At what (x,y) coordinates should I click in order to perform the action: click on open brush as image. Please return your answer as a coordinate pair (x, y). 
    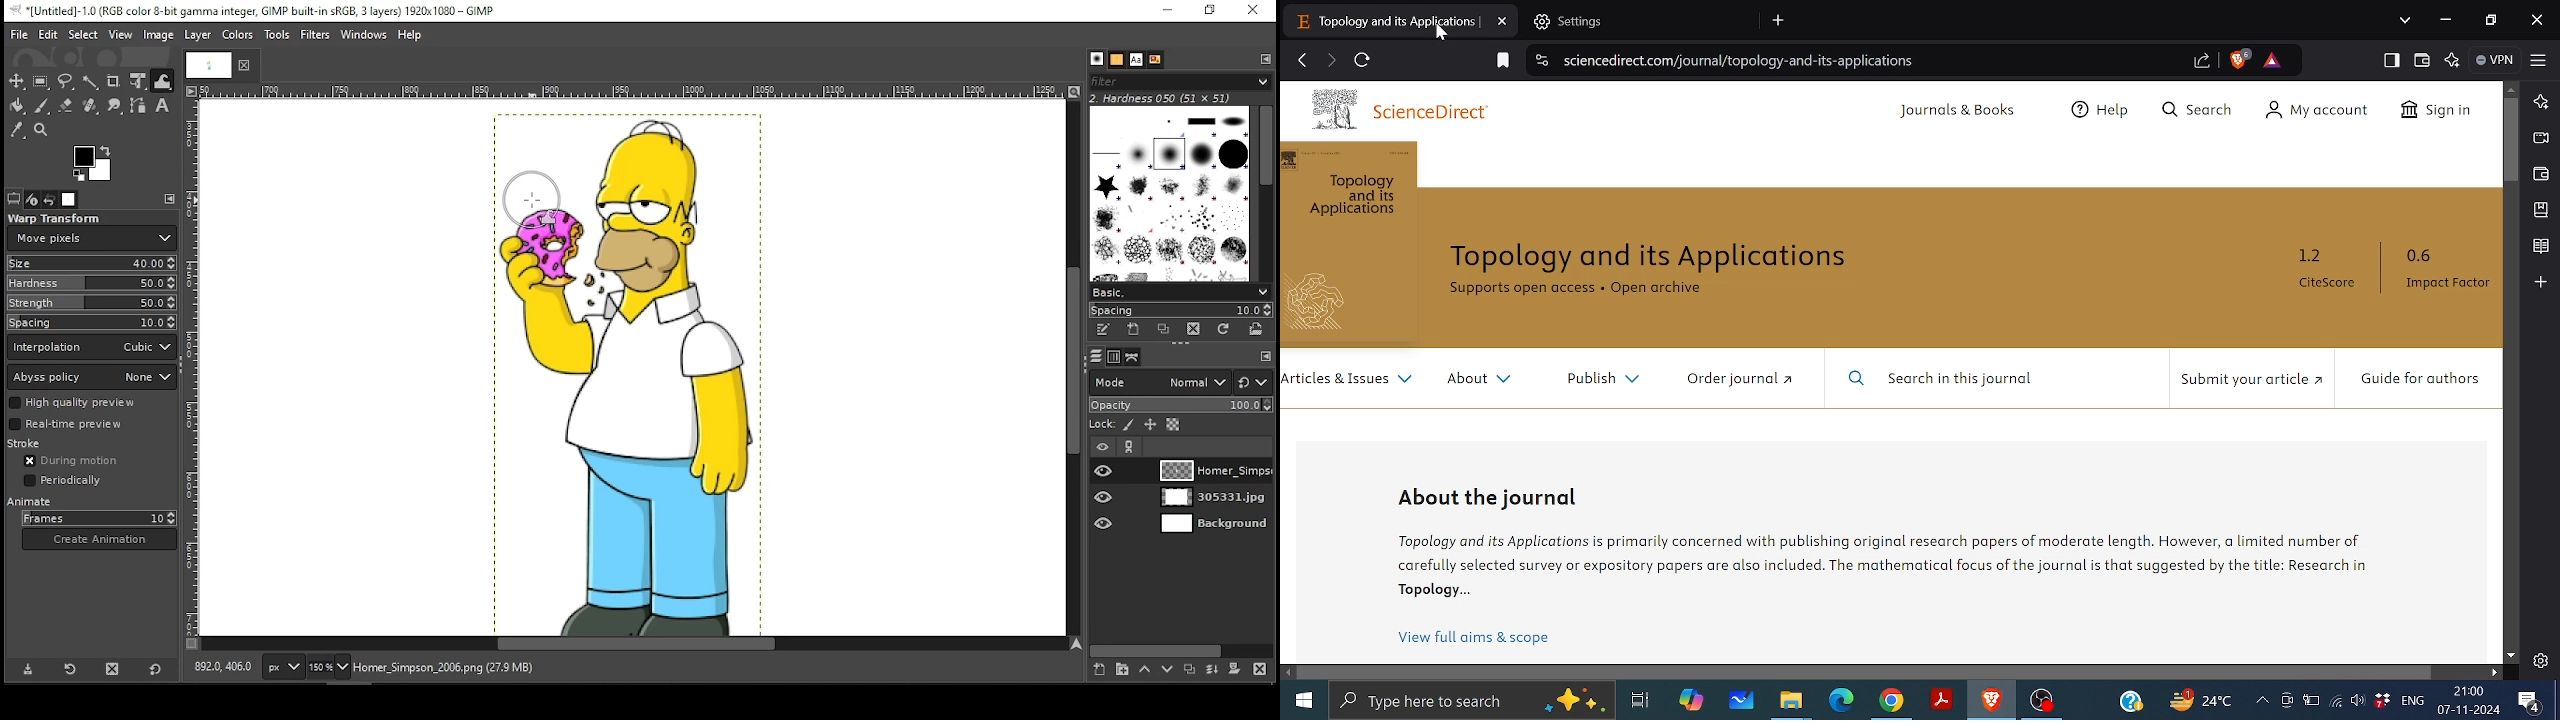
    Looking at the image, I should click on (1259, 329).